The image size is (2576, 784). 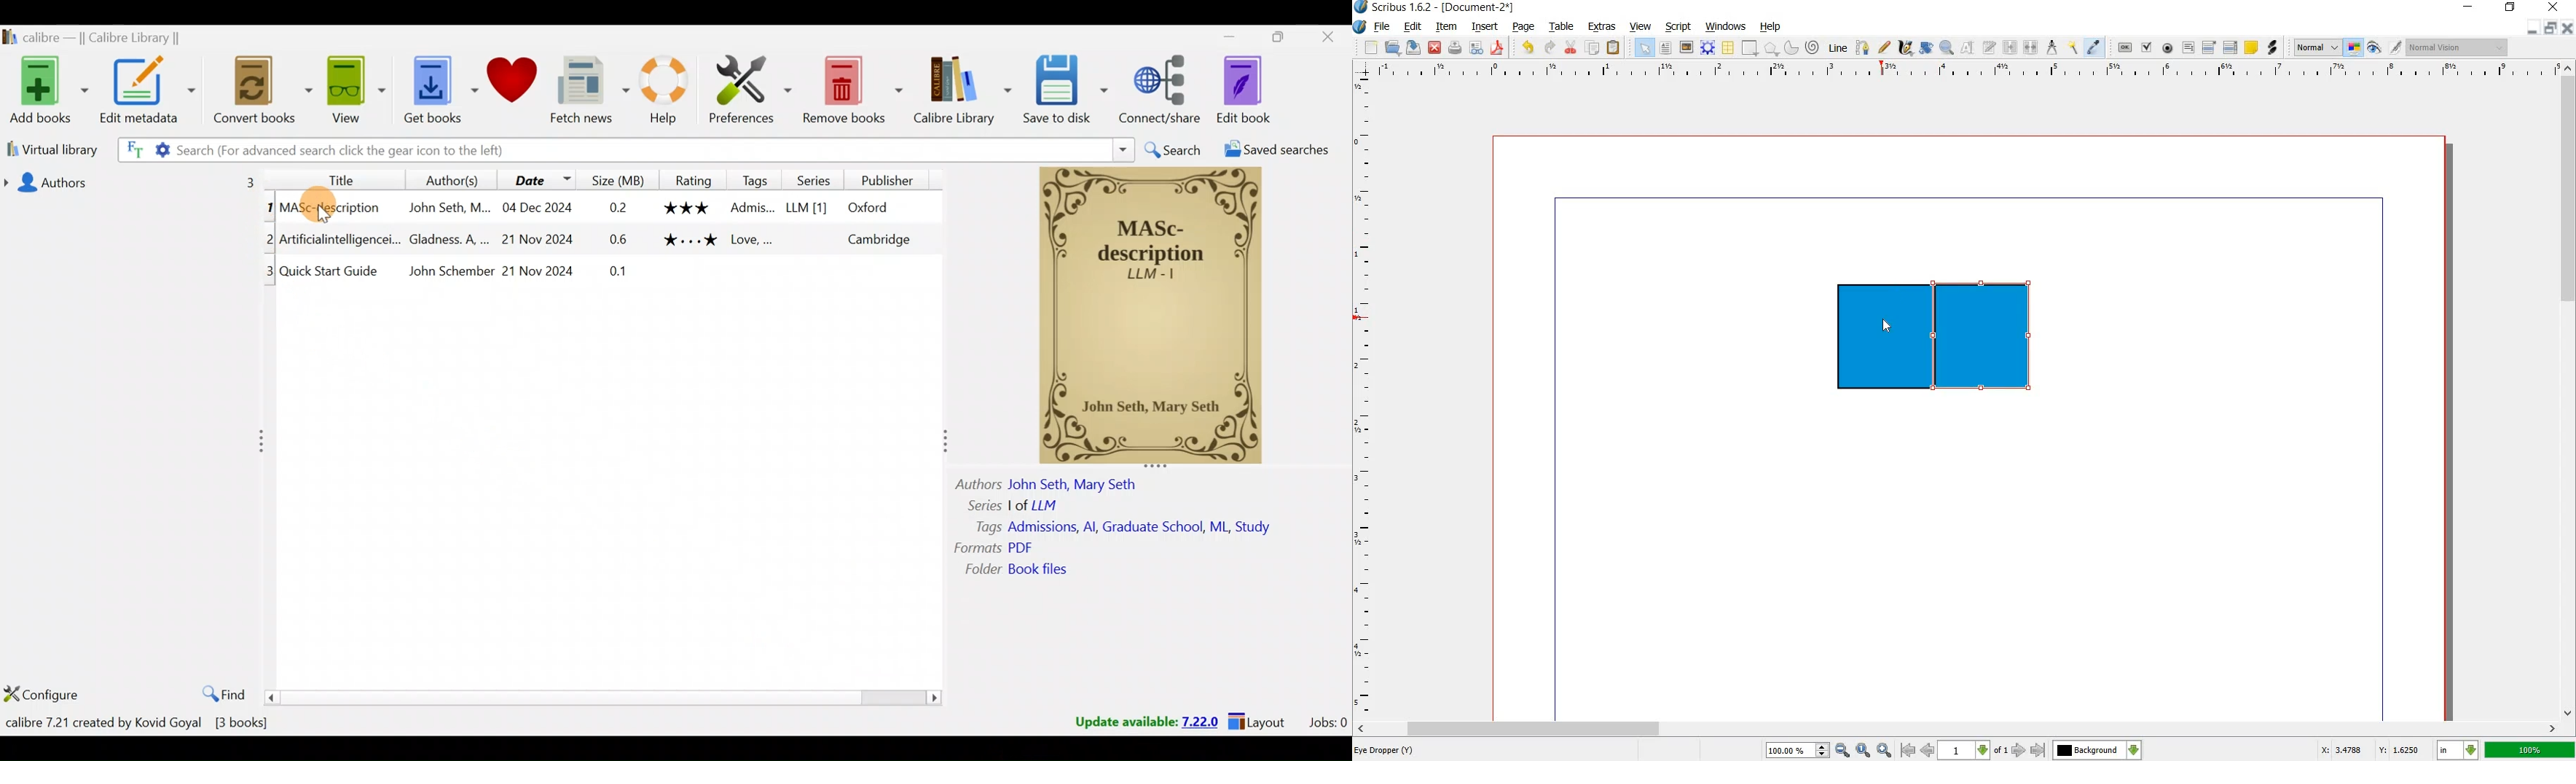 I want to click on Size, so click(x=618, y=178).